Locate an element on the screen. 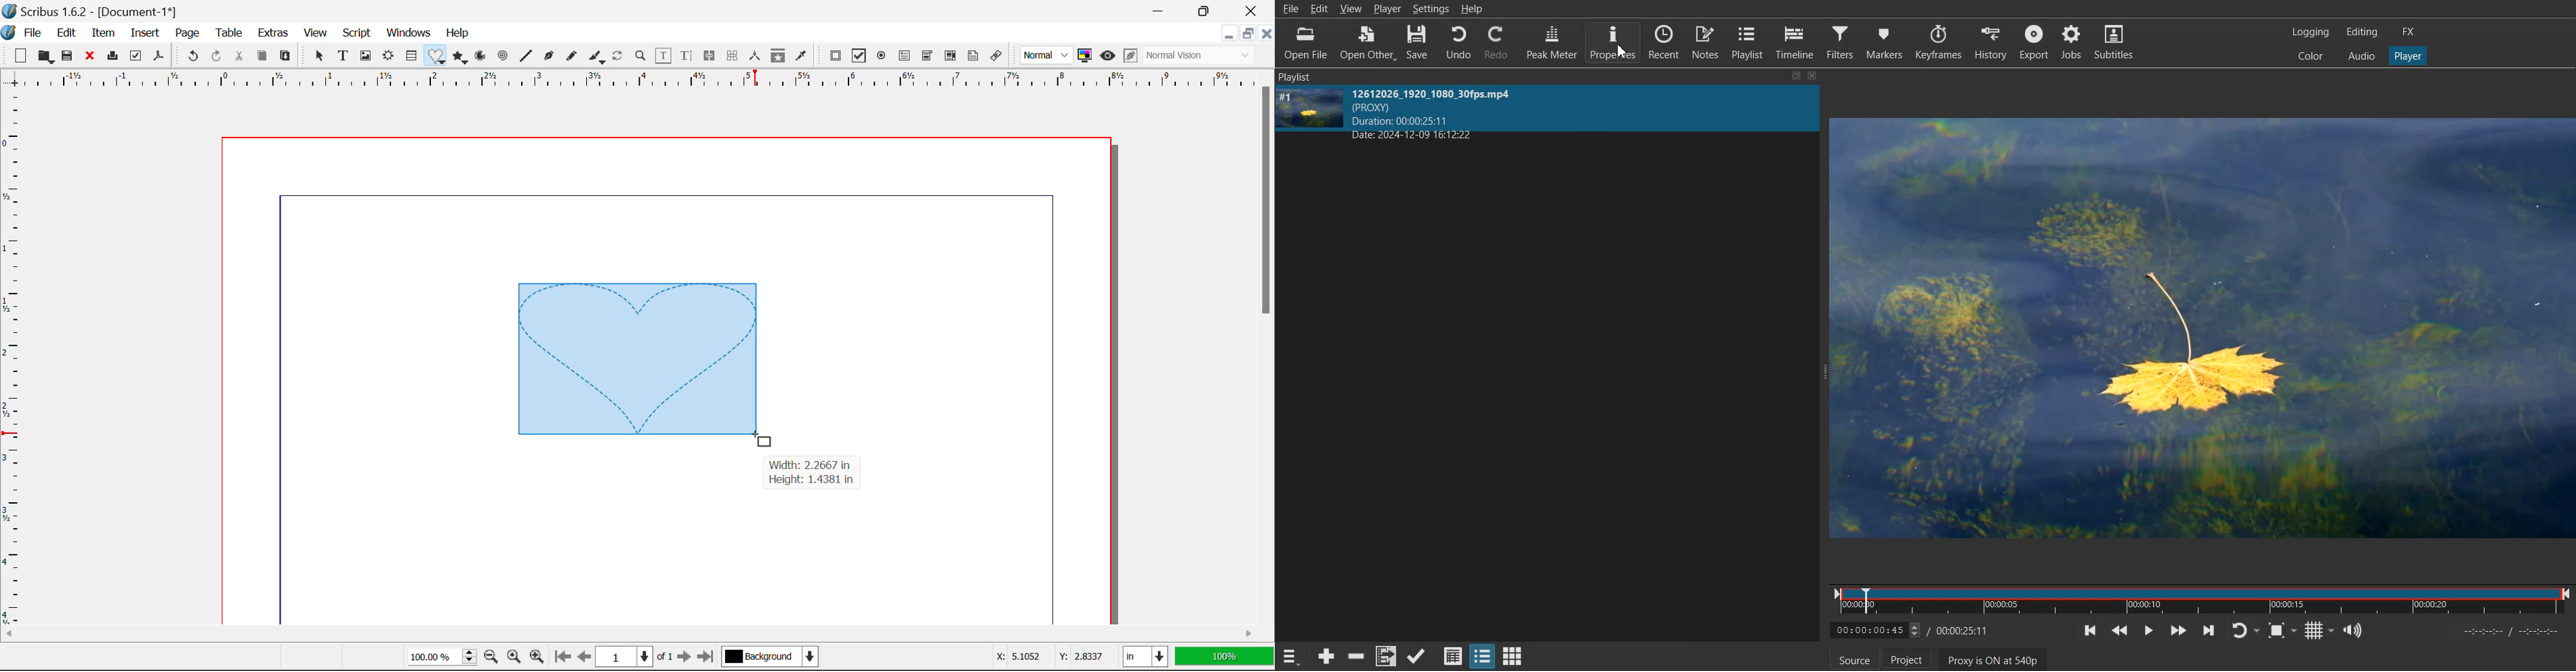 The width and height of the screenshot is (2576, 672). Export is located at coordinates (2033, 41).